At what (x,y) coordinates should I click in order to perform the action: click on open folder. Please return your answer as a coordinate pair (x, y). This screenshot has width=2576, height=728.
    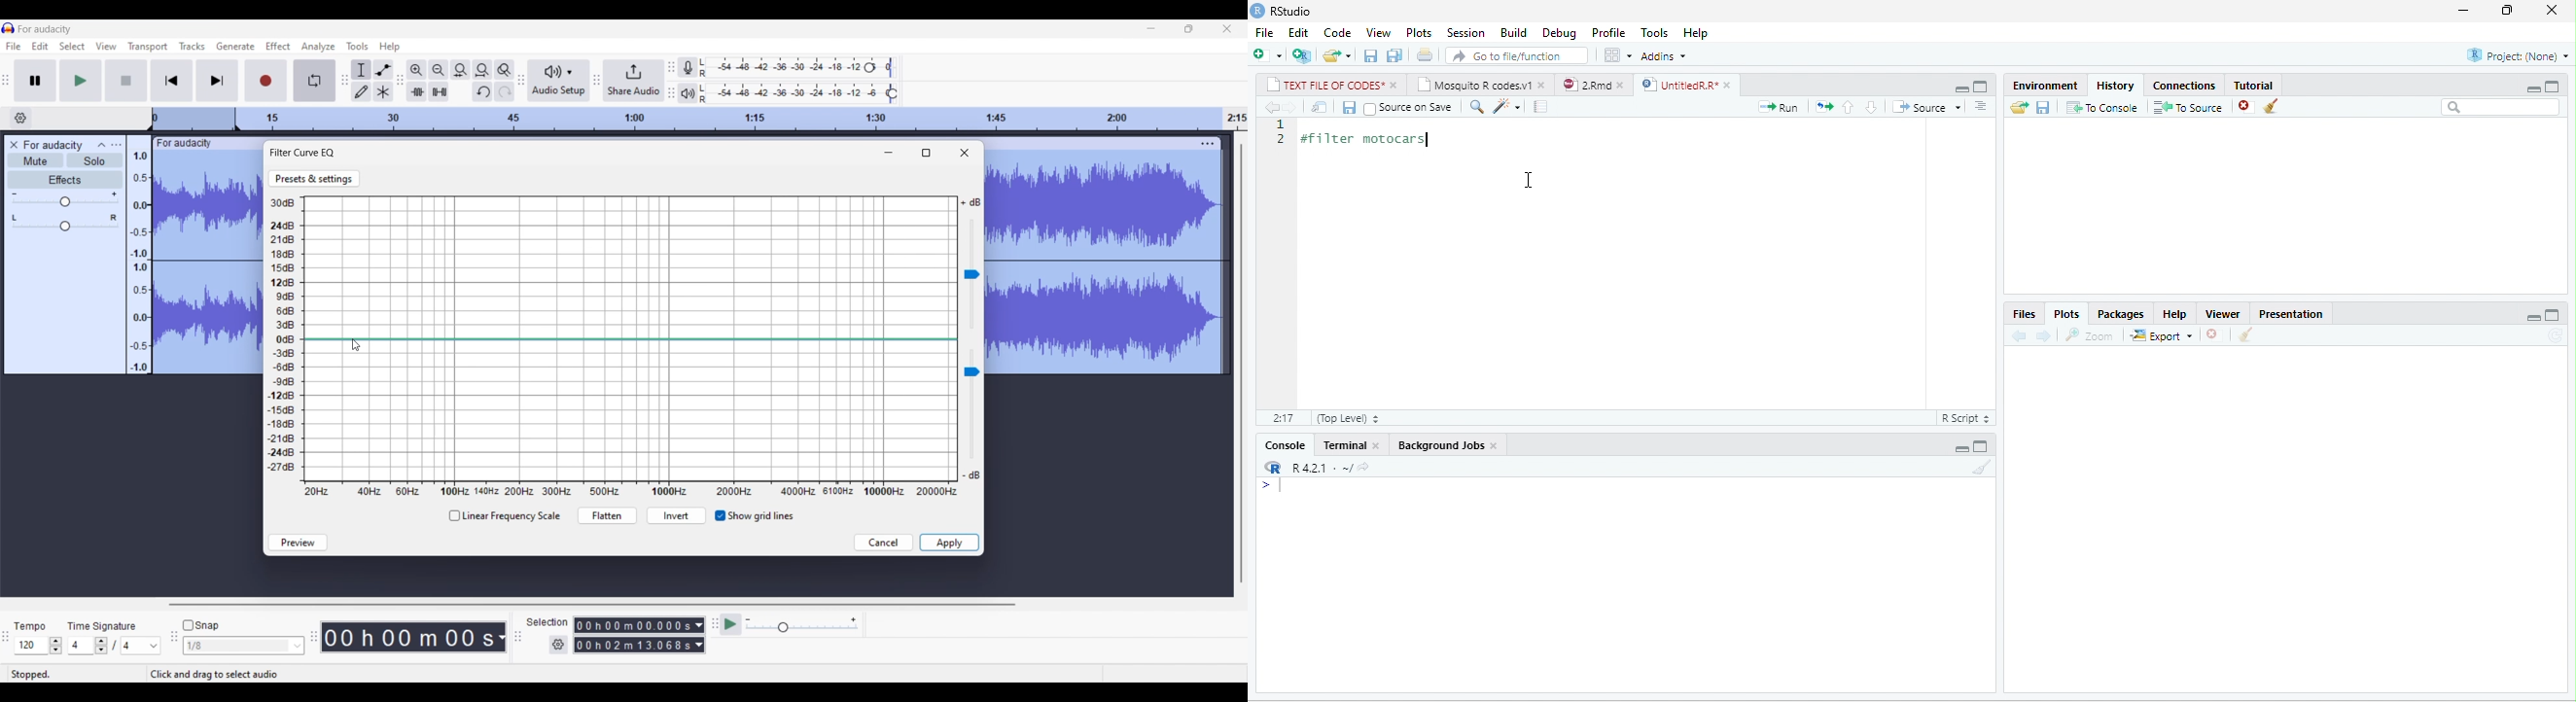
    Looking at the image, I should click on (2019, 107).